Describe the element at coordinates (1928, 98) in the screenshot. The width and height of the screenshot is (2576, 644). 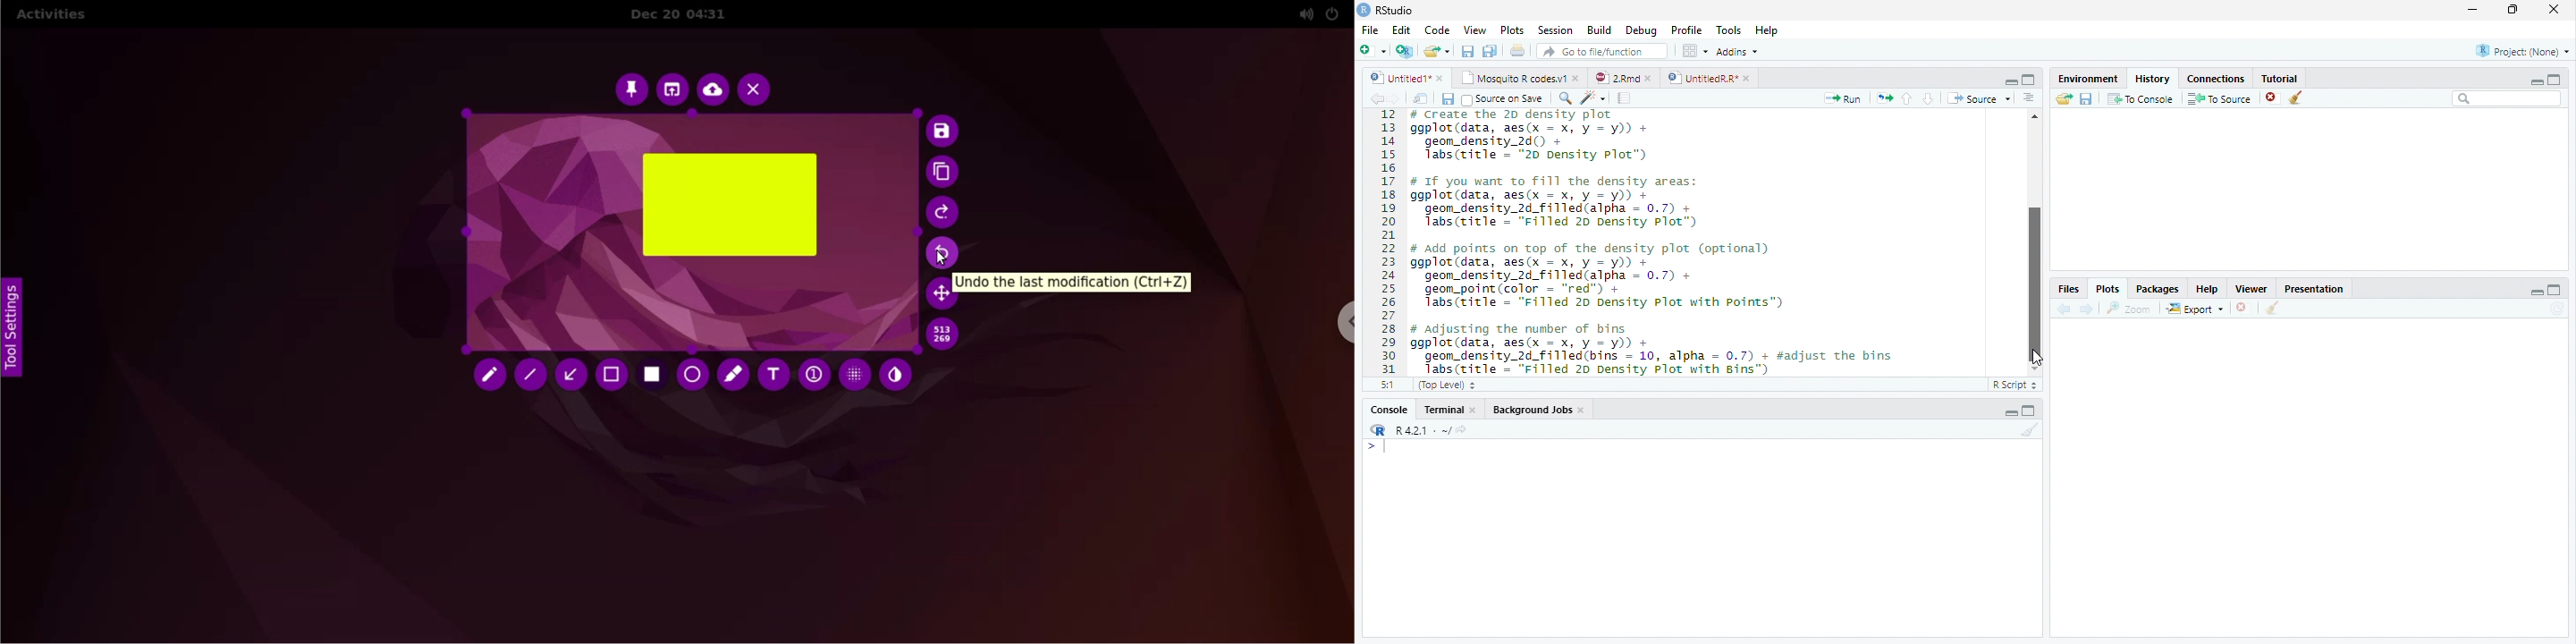
I see `down` at that location.